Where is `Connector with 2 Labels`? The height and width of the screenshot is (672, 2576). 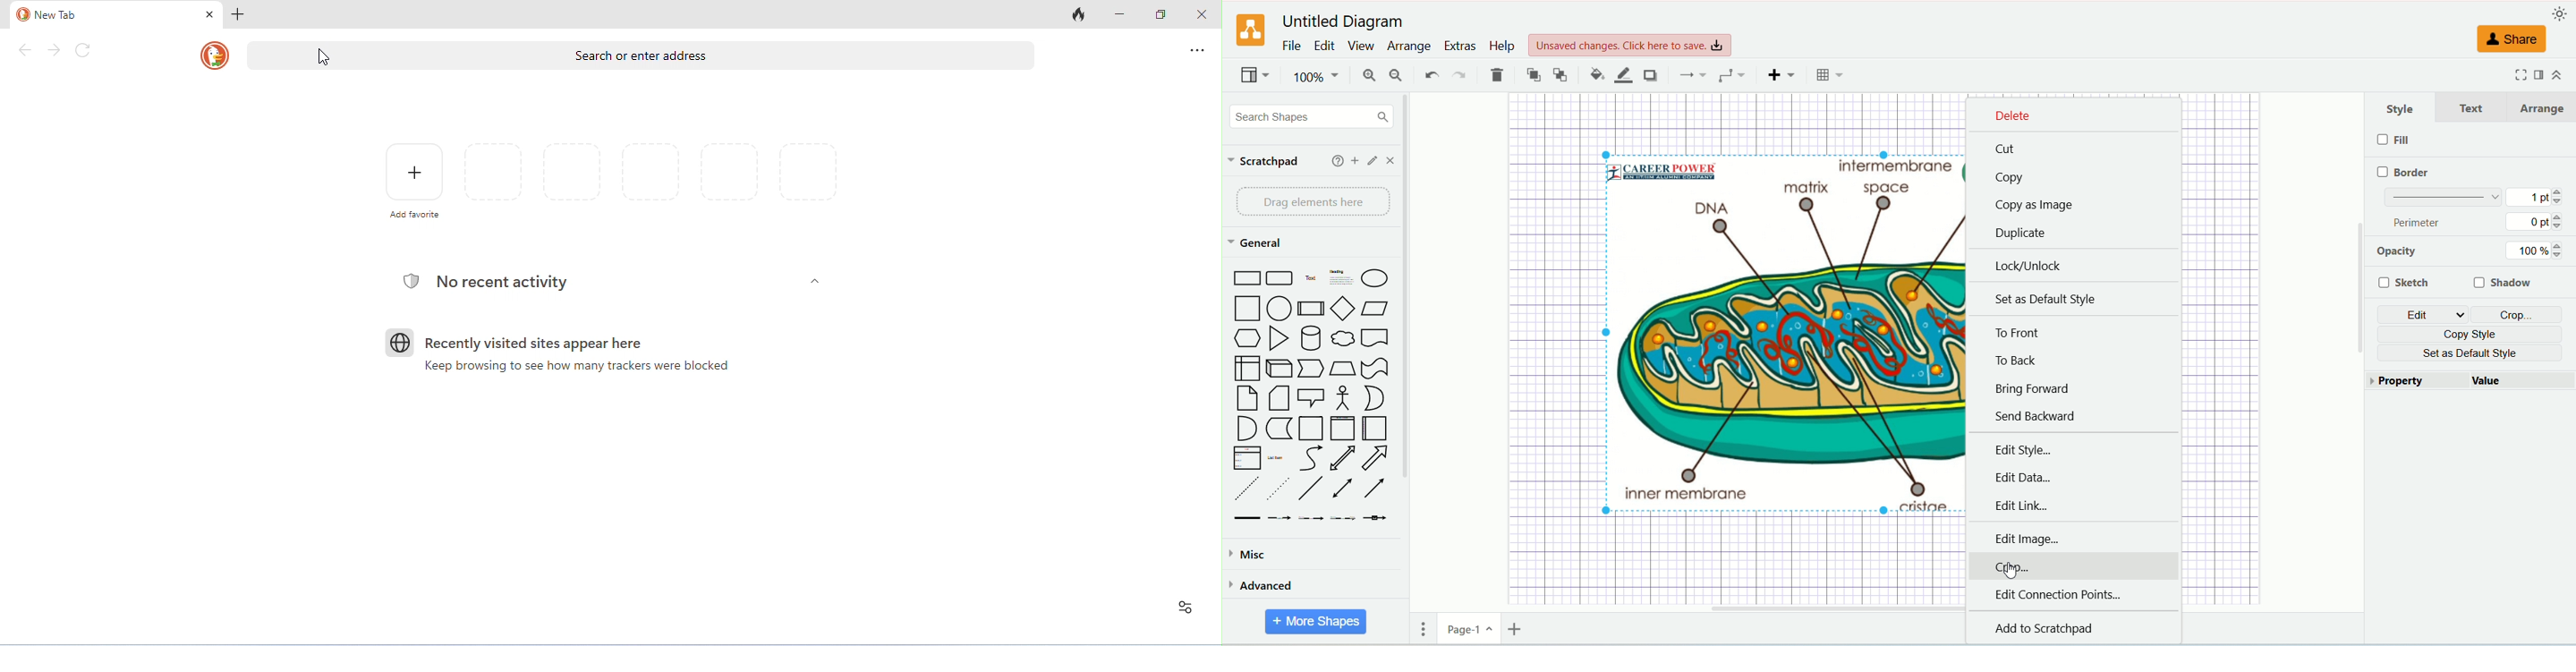 Connector with 2 Labels is located at coordinates (1310, 520).